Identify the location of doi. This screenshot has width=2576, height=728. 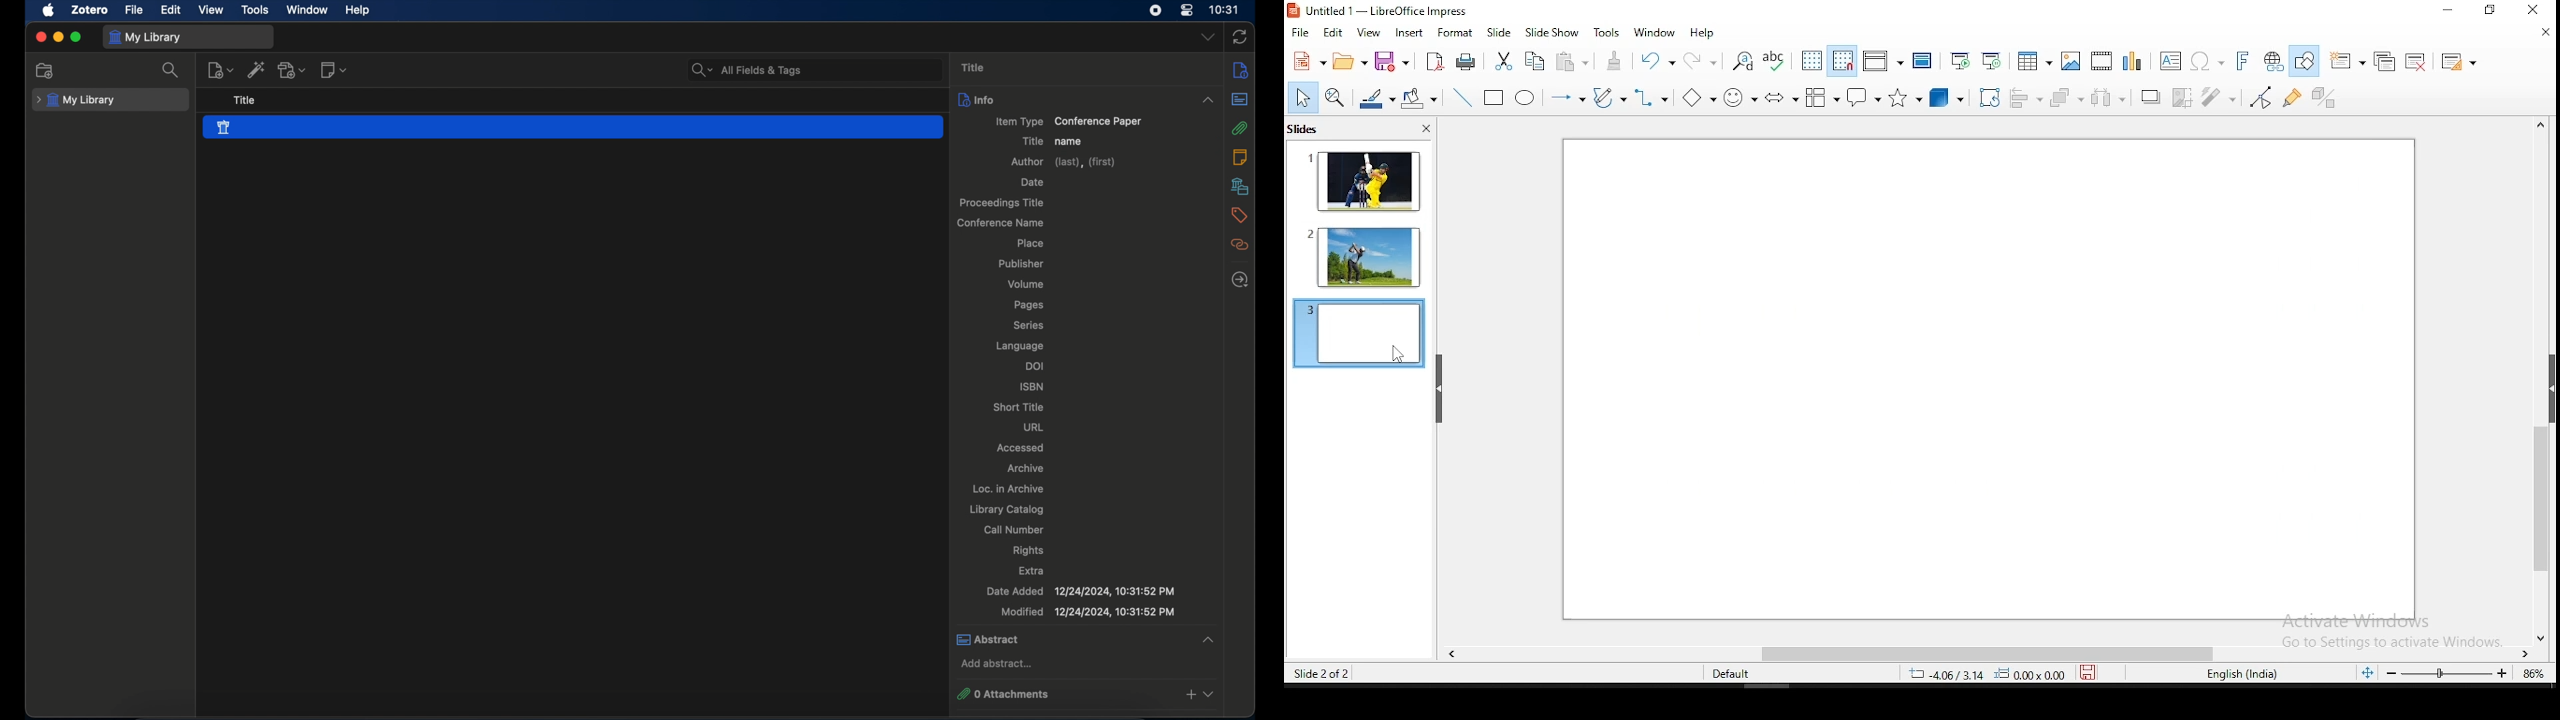
(1036, 365).